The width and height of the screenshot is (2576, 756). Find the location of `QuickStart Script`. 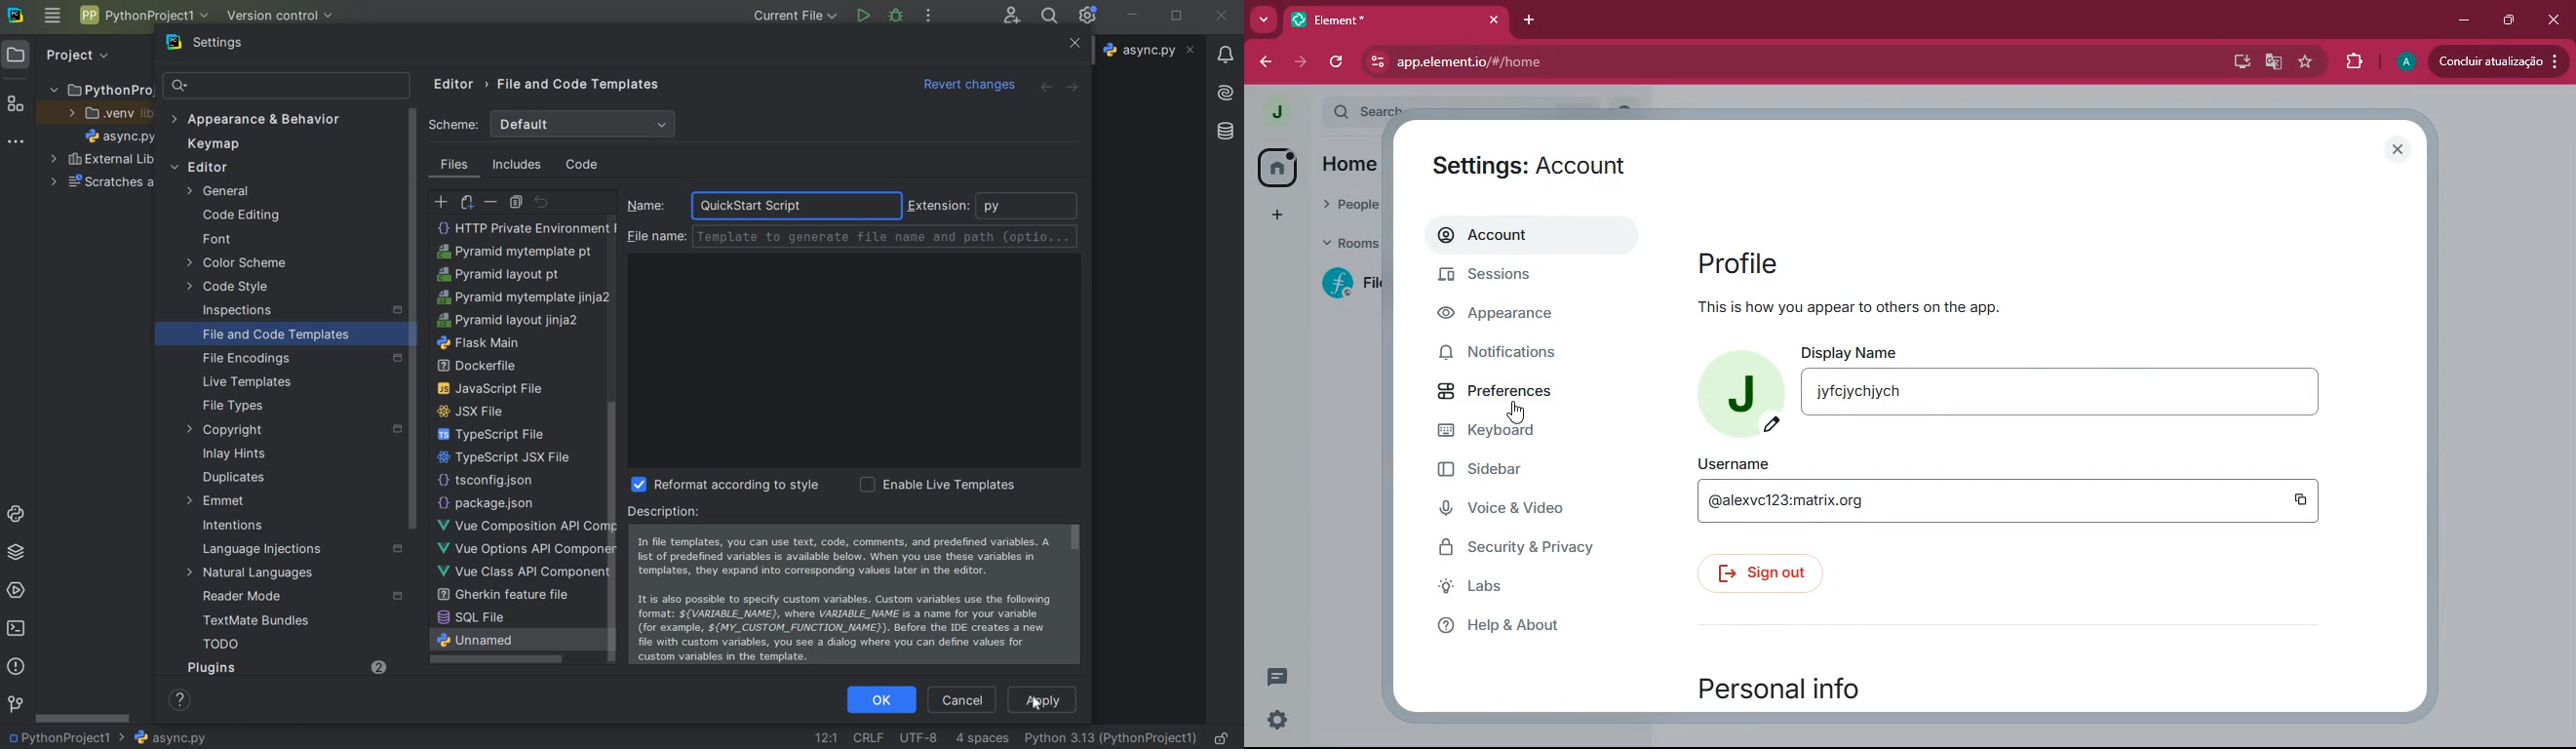

QuickStart Script is located at coordinates (788, 207).